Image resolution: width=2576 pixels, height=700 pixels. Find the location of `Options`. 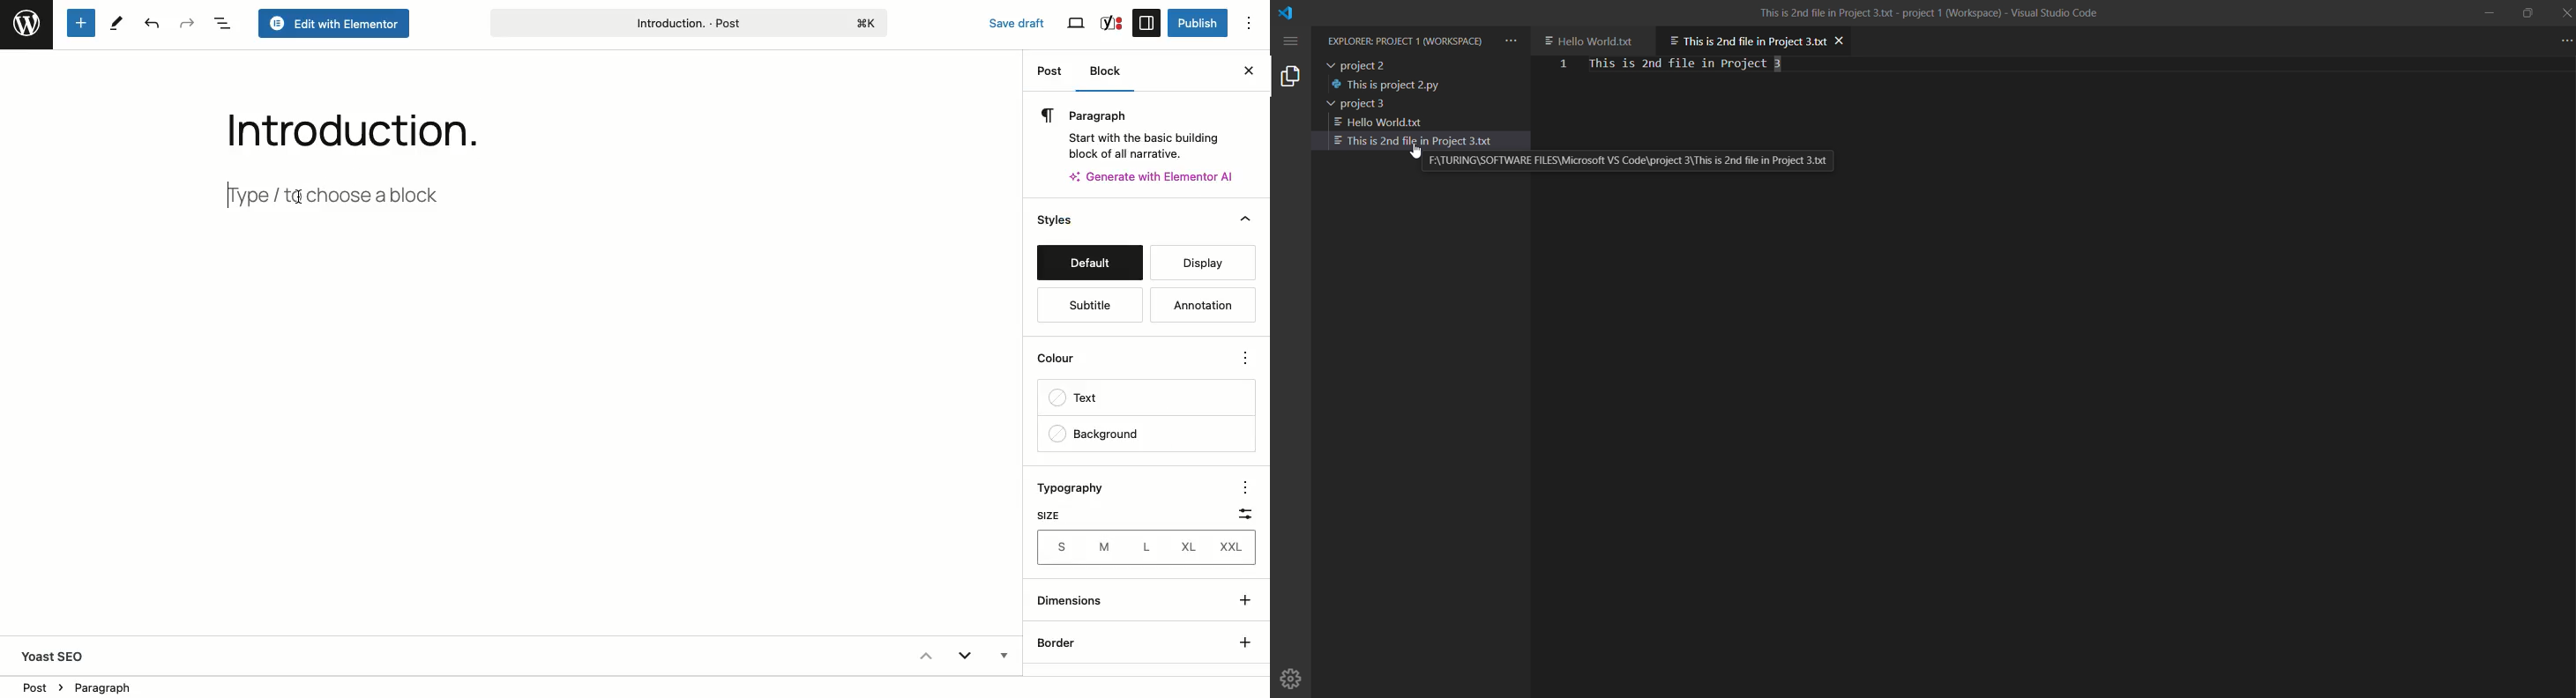

Options is located at coordinates (1257, 24).